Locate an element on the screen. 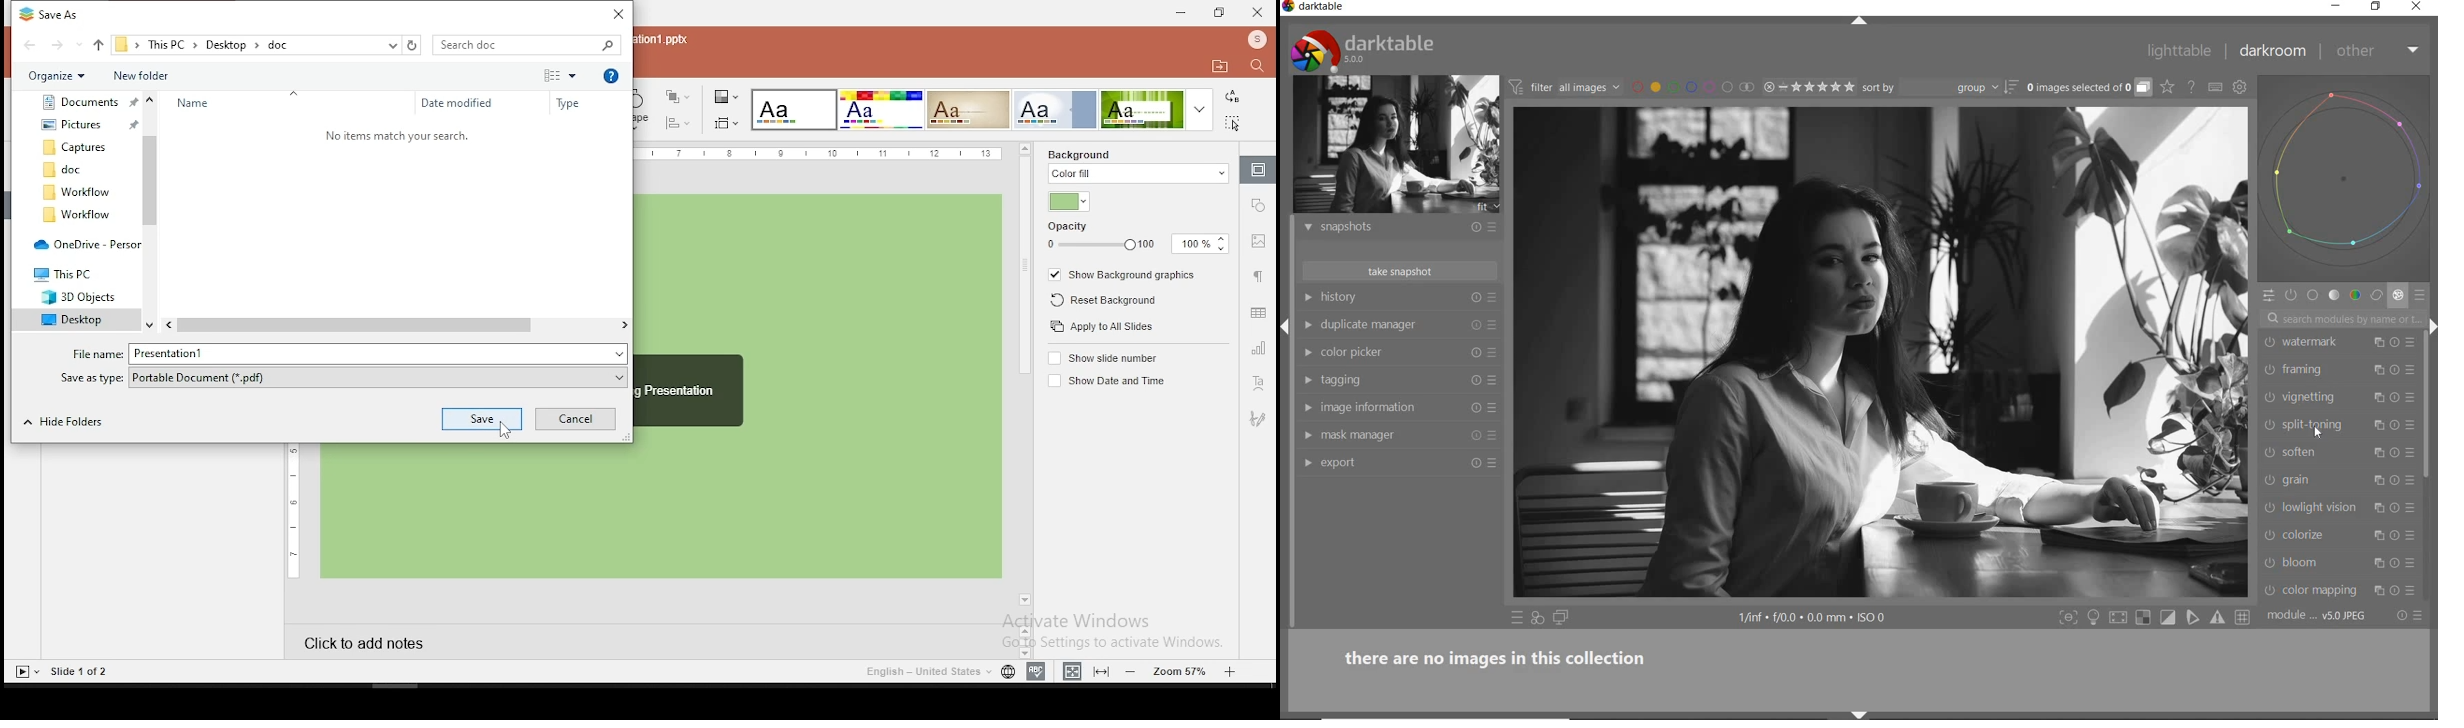  image information is located at coordinates (1390, 407).